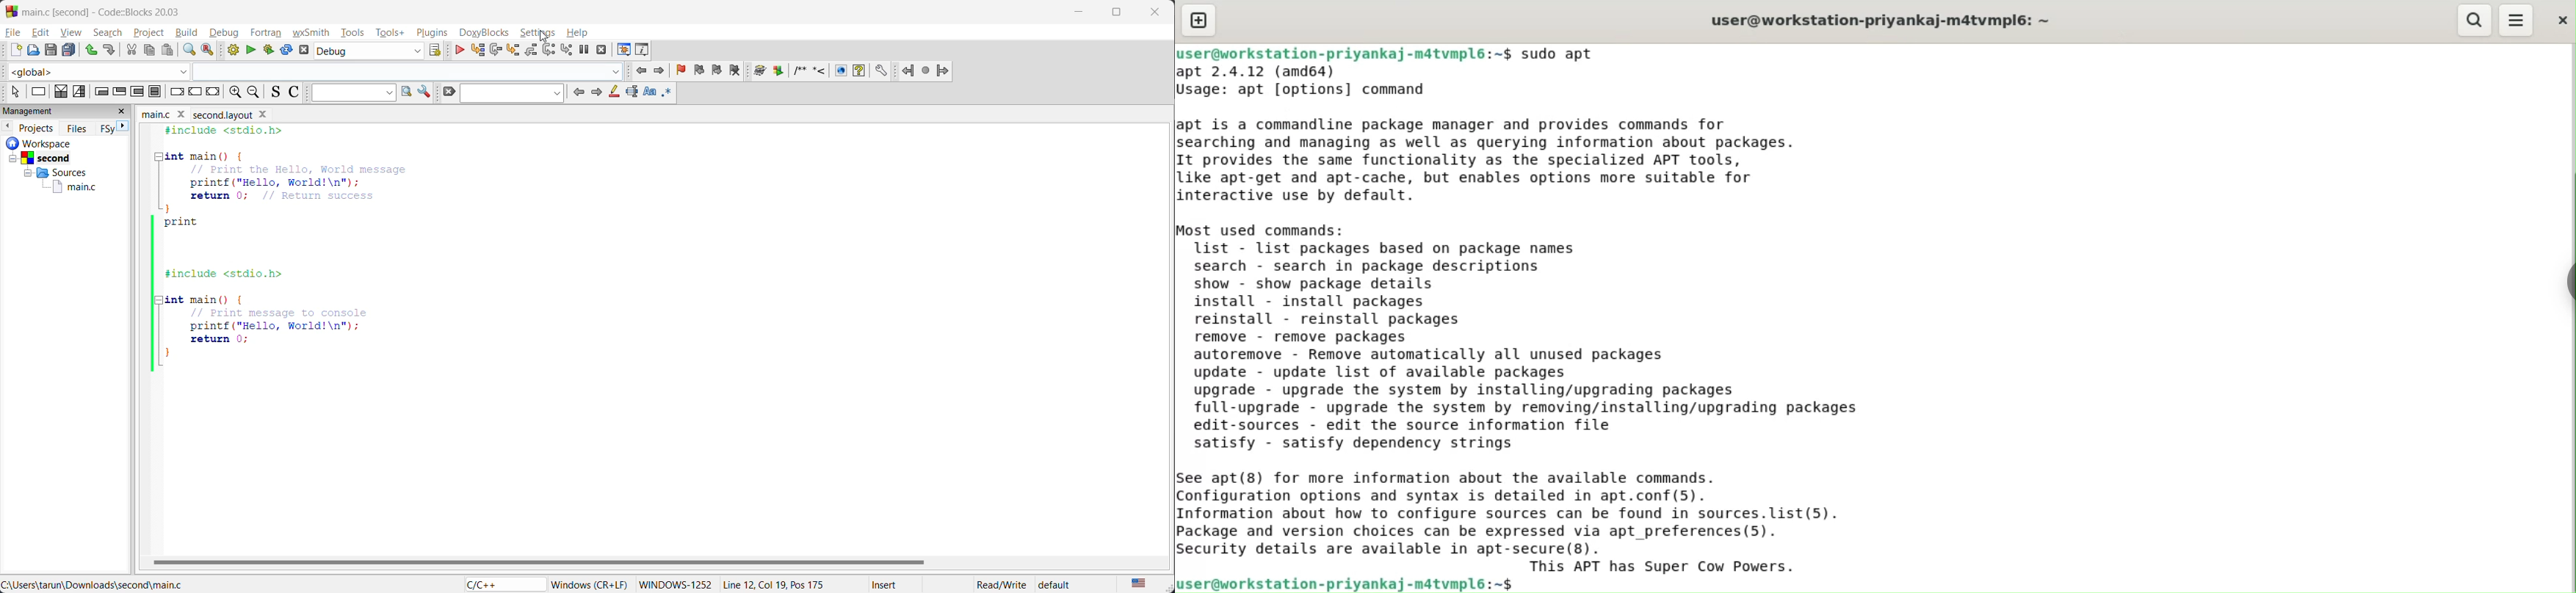 The height and width of the screenshot is (616, 2576). What do you see at coordinates (2517, 20) in the screenshot?
I see `menu` at bounding box center [2517, 20].